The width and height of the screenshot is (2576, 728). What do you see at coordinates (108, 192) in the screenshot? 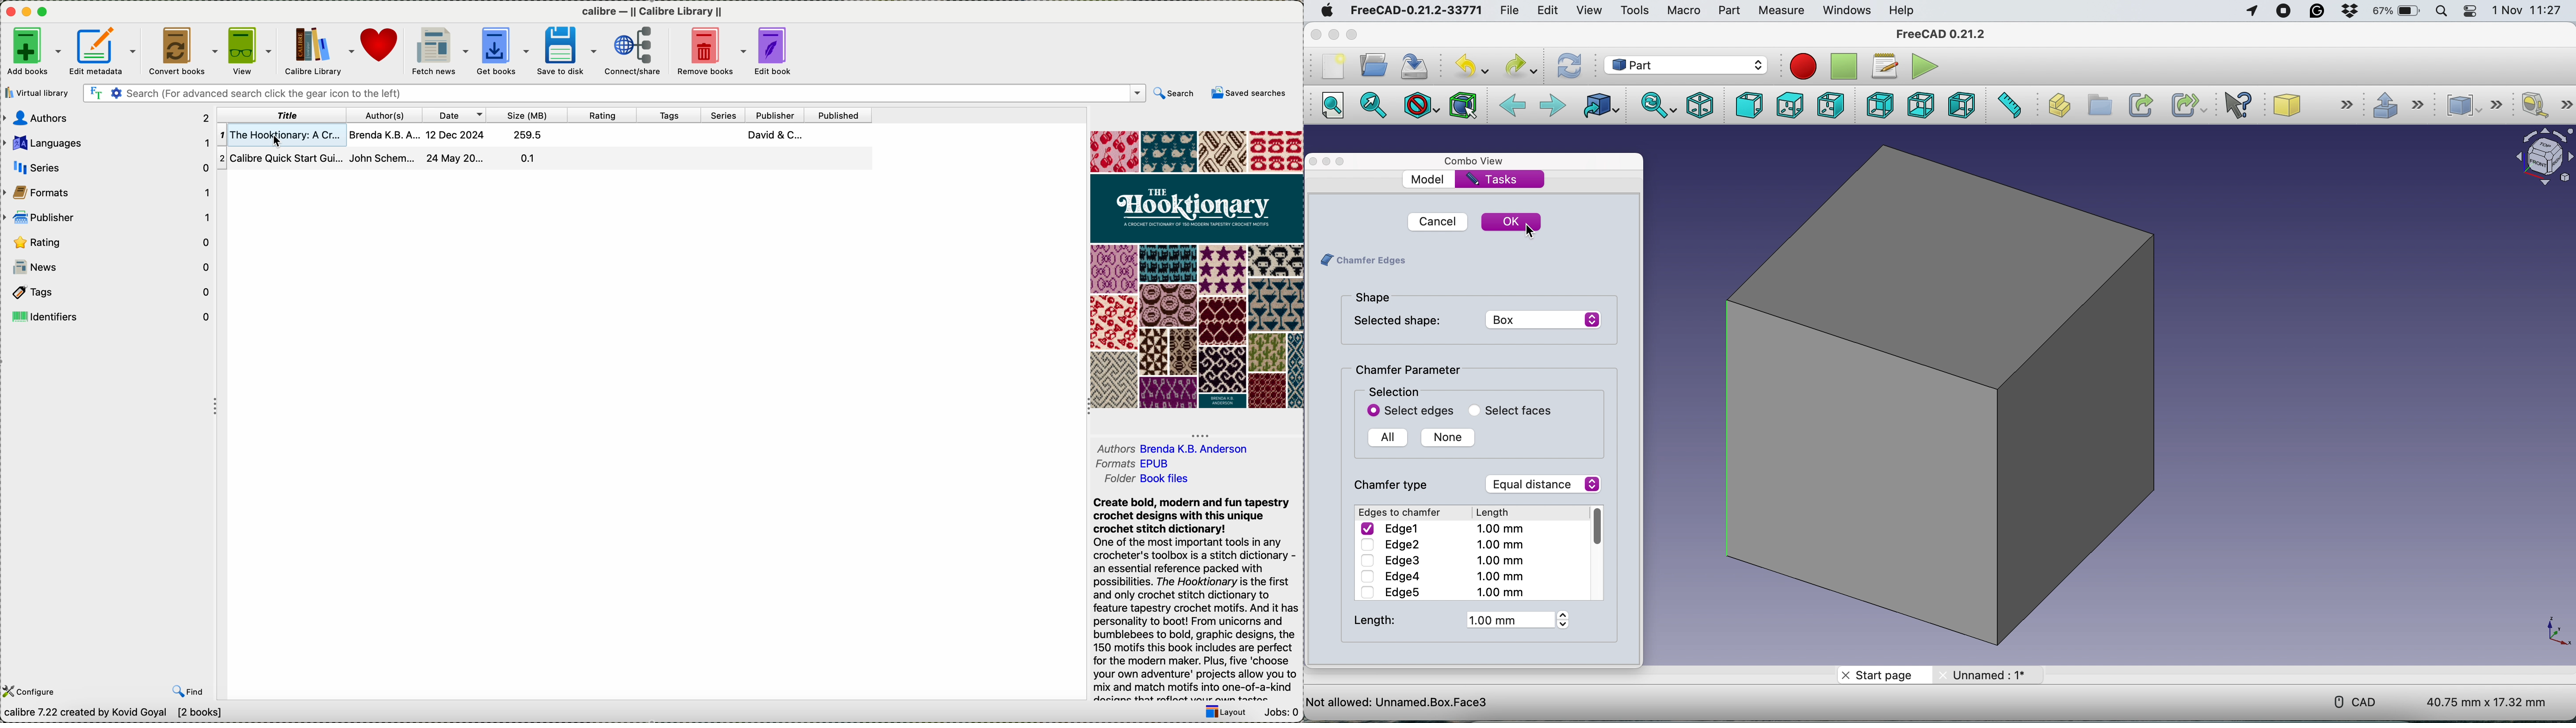
I see `formats` at bounding box center [108, 192].